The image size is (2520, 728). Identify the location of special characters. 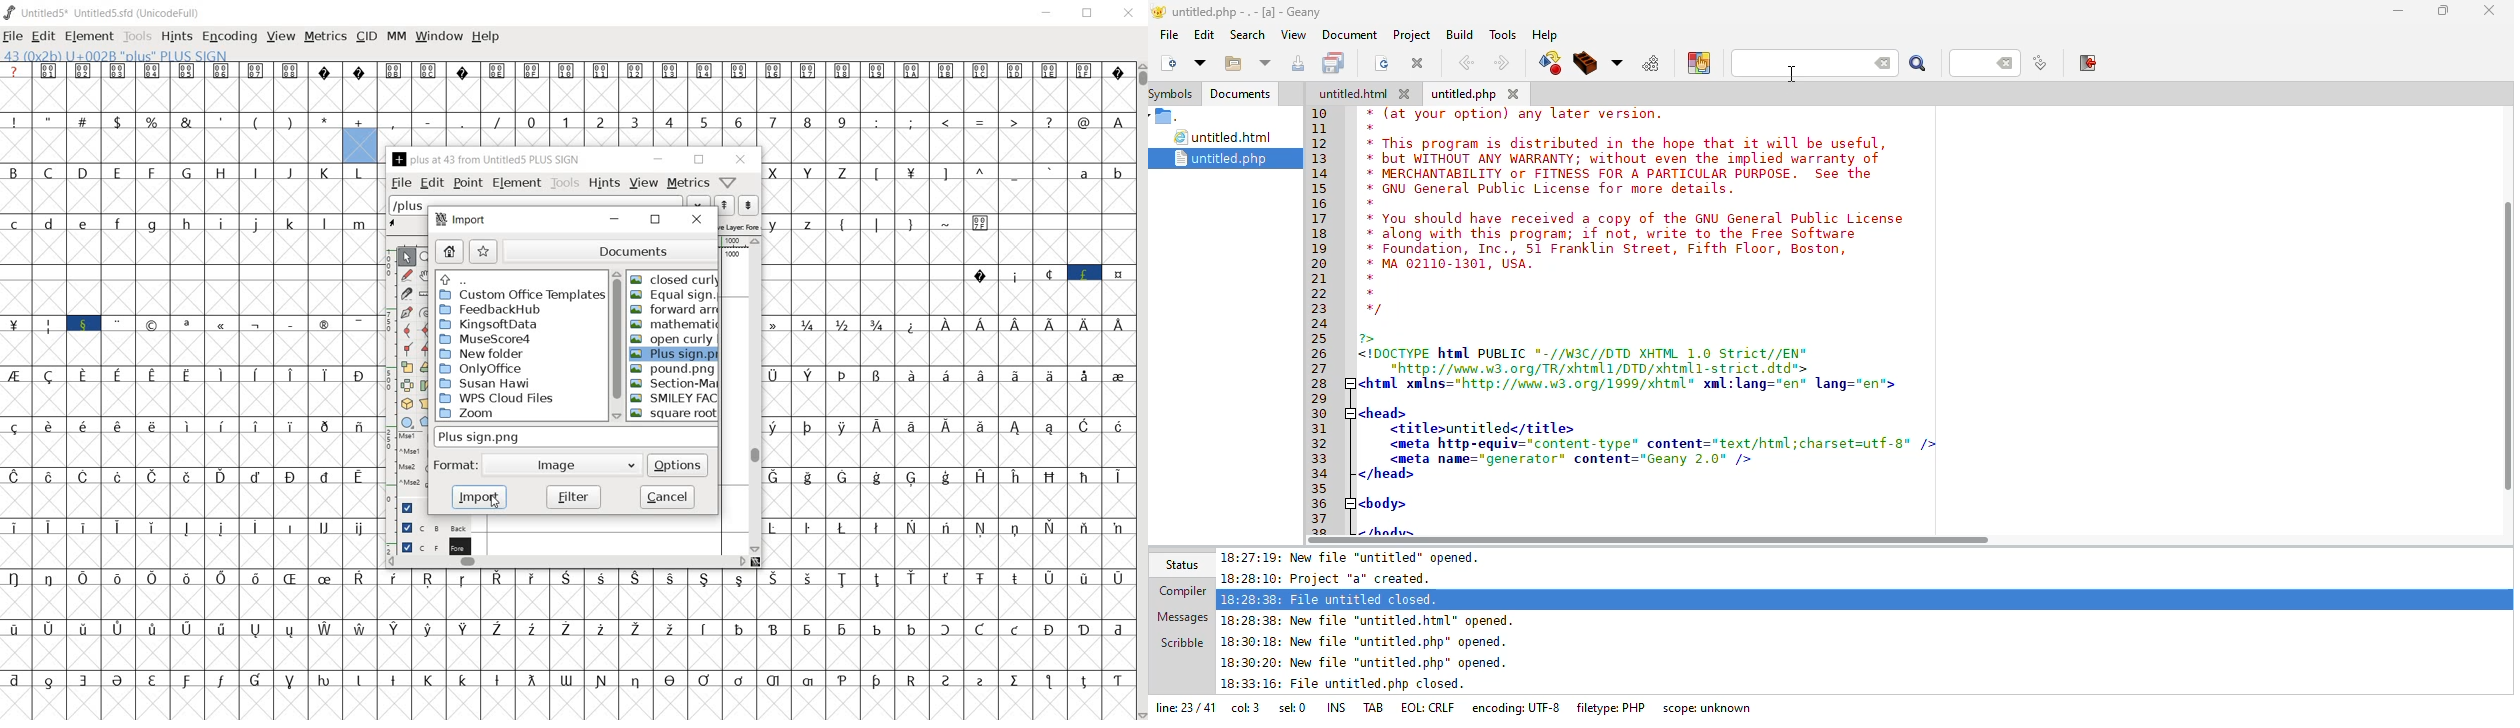
(243, 342).